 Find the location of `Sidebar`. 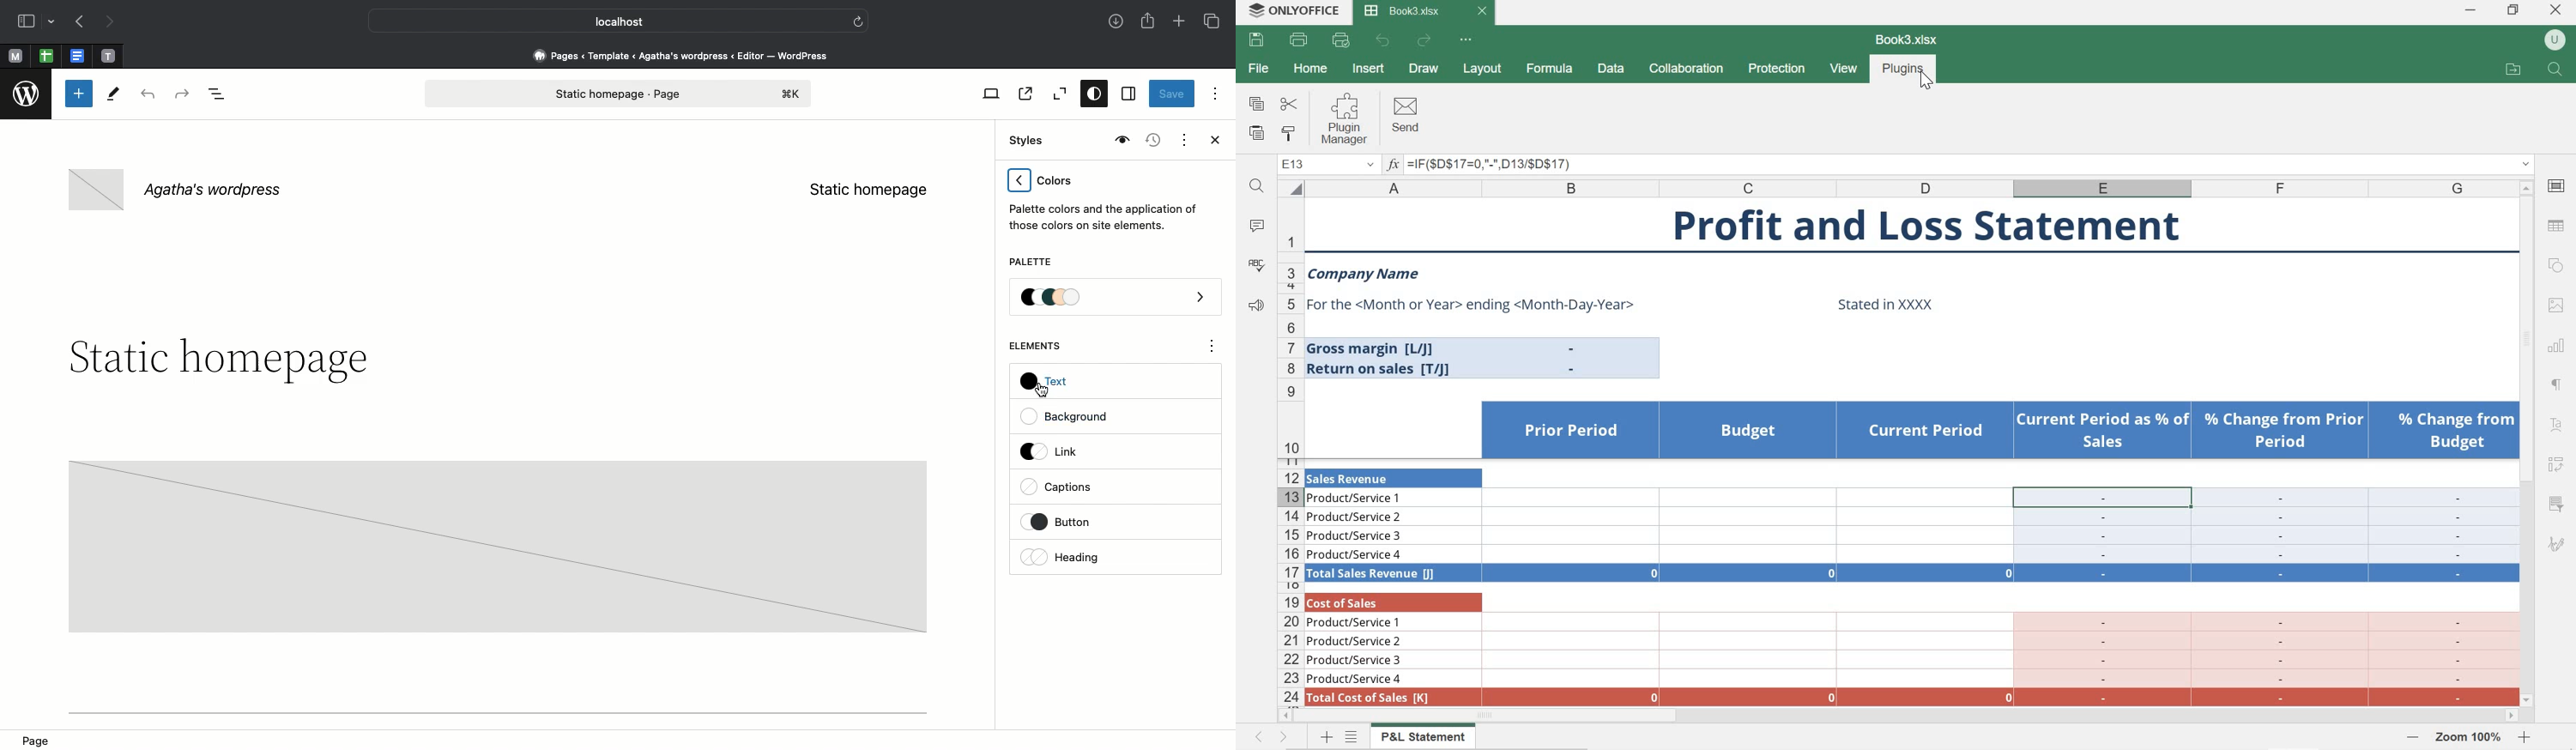

Sidebar is located at coordinates (26, 21).